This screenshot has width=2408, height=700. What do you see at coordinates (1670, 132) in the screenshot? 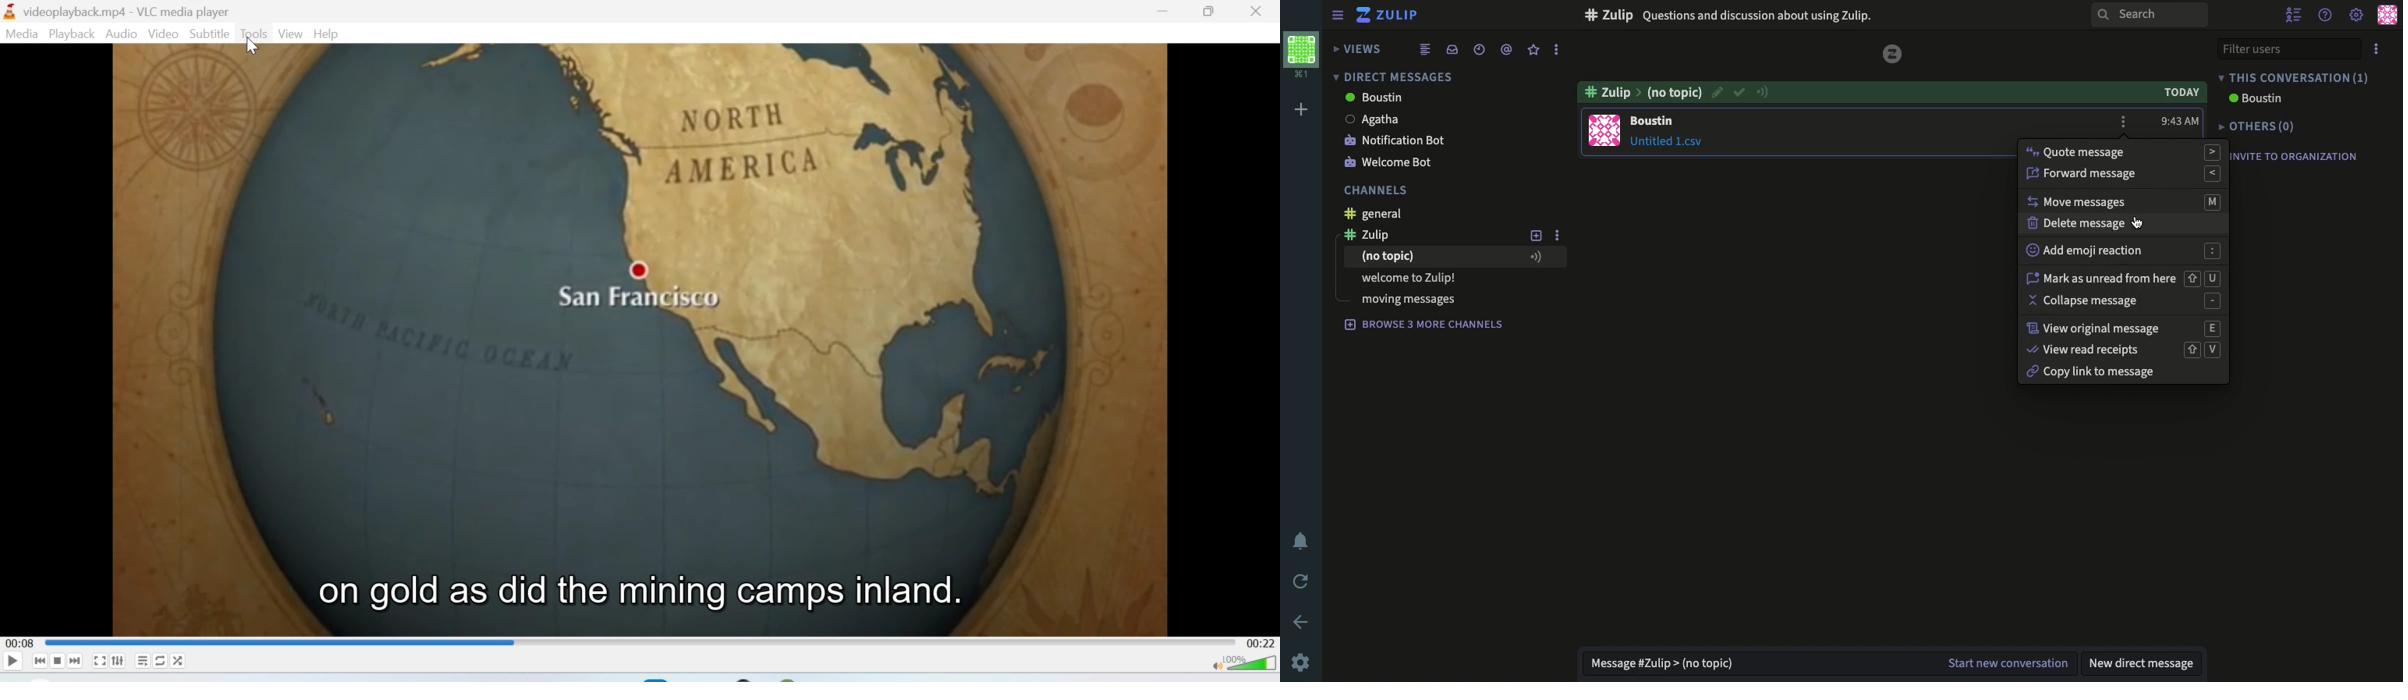
I see `message ` at bounding box center [1670, 132].